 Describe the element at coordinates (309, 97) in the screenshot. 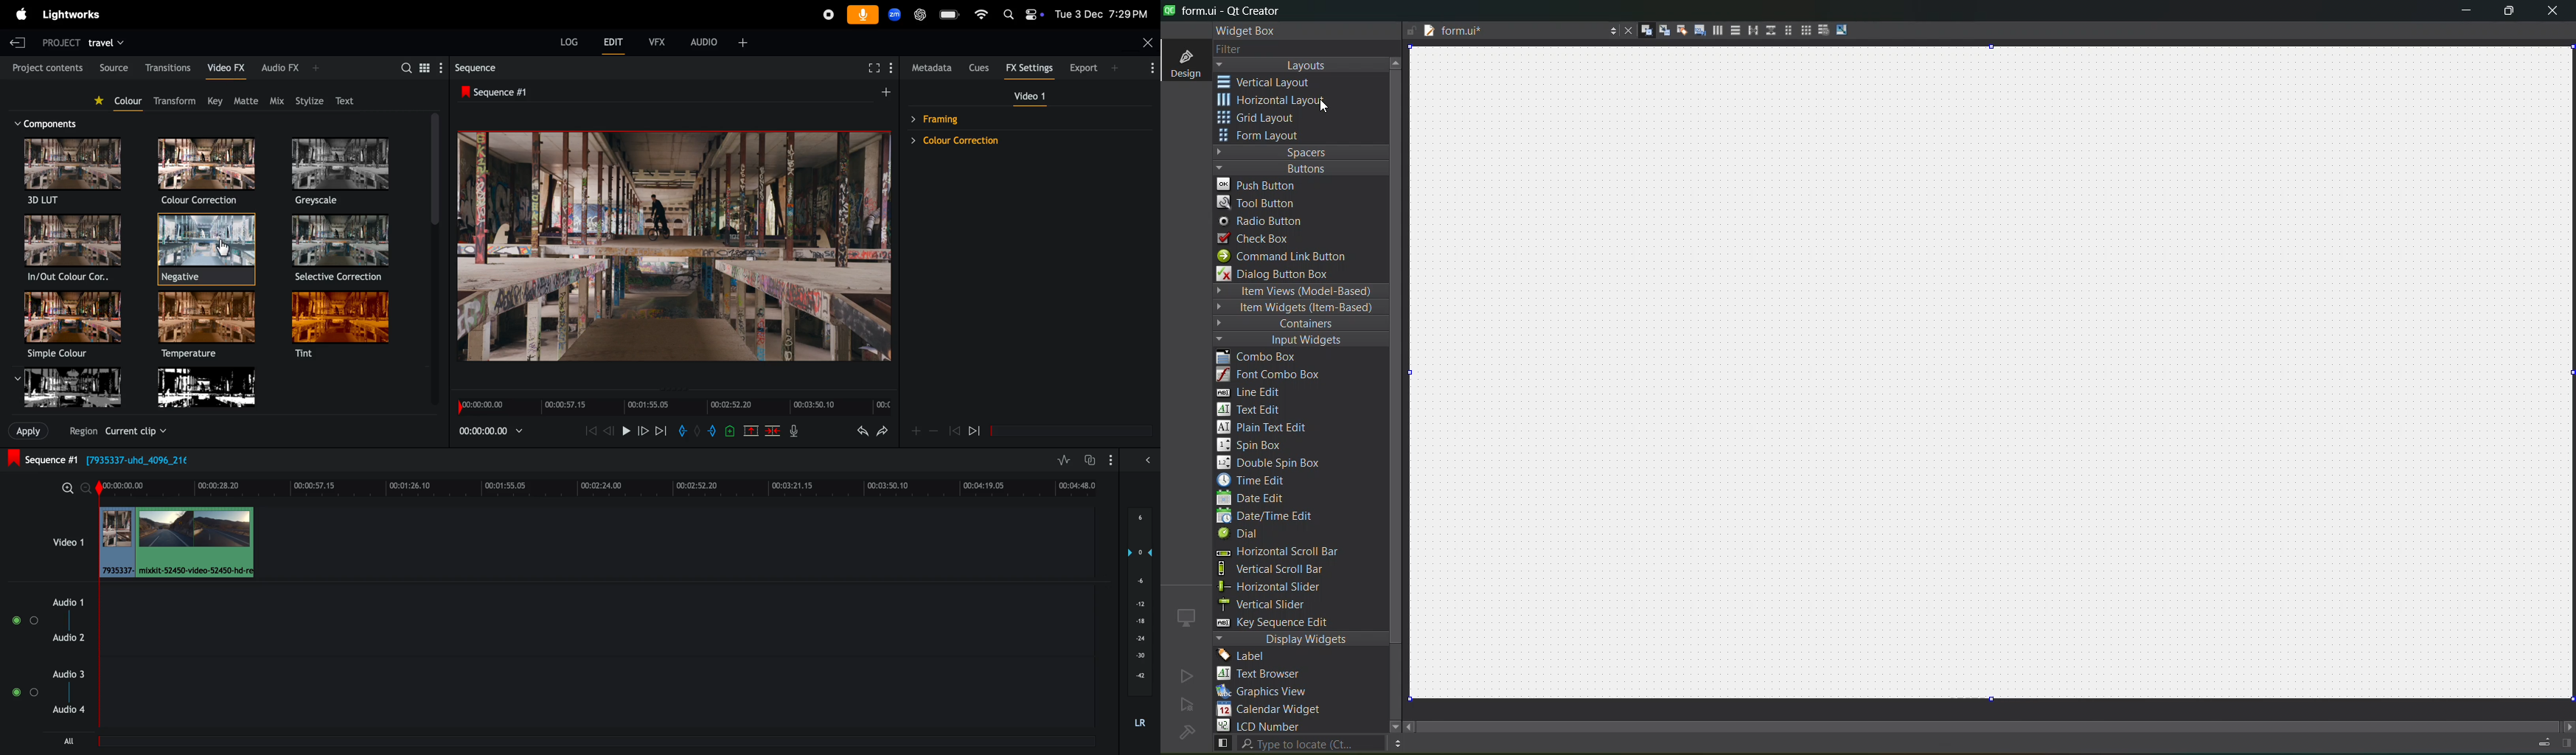

I see `Stylize` at that location.